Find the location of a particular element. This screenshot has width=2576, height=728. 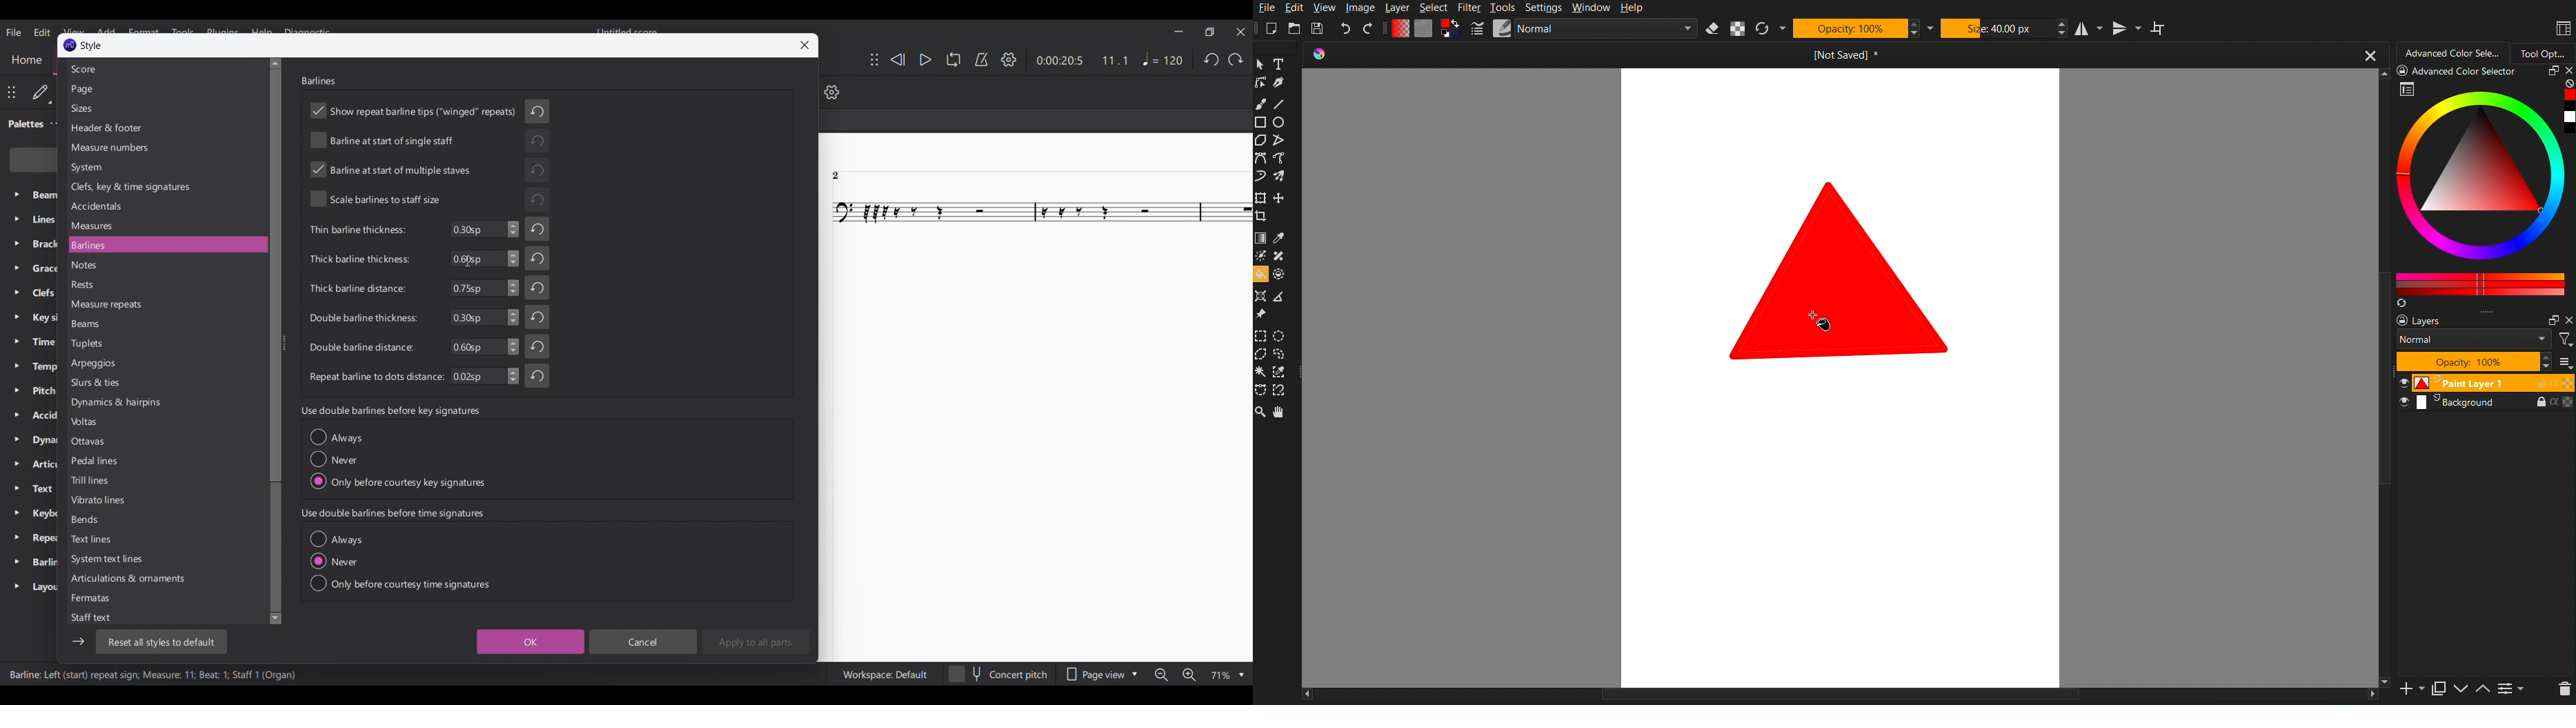

OK is located at coordinates (531, 641).